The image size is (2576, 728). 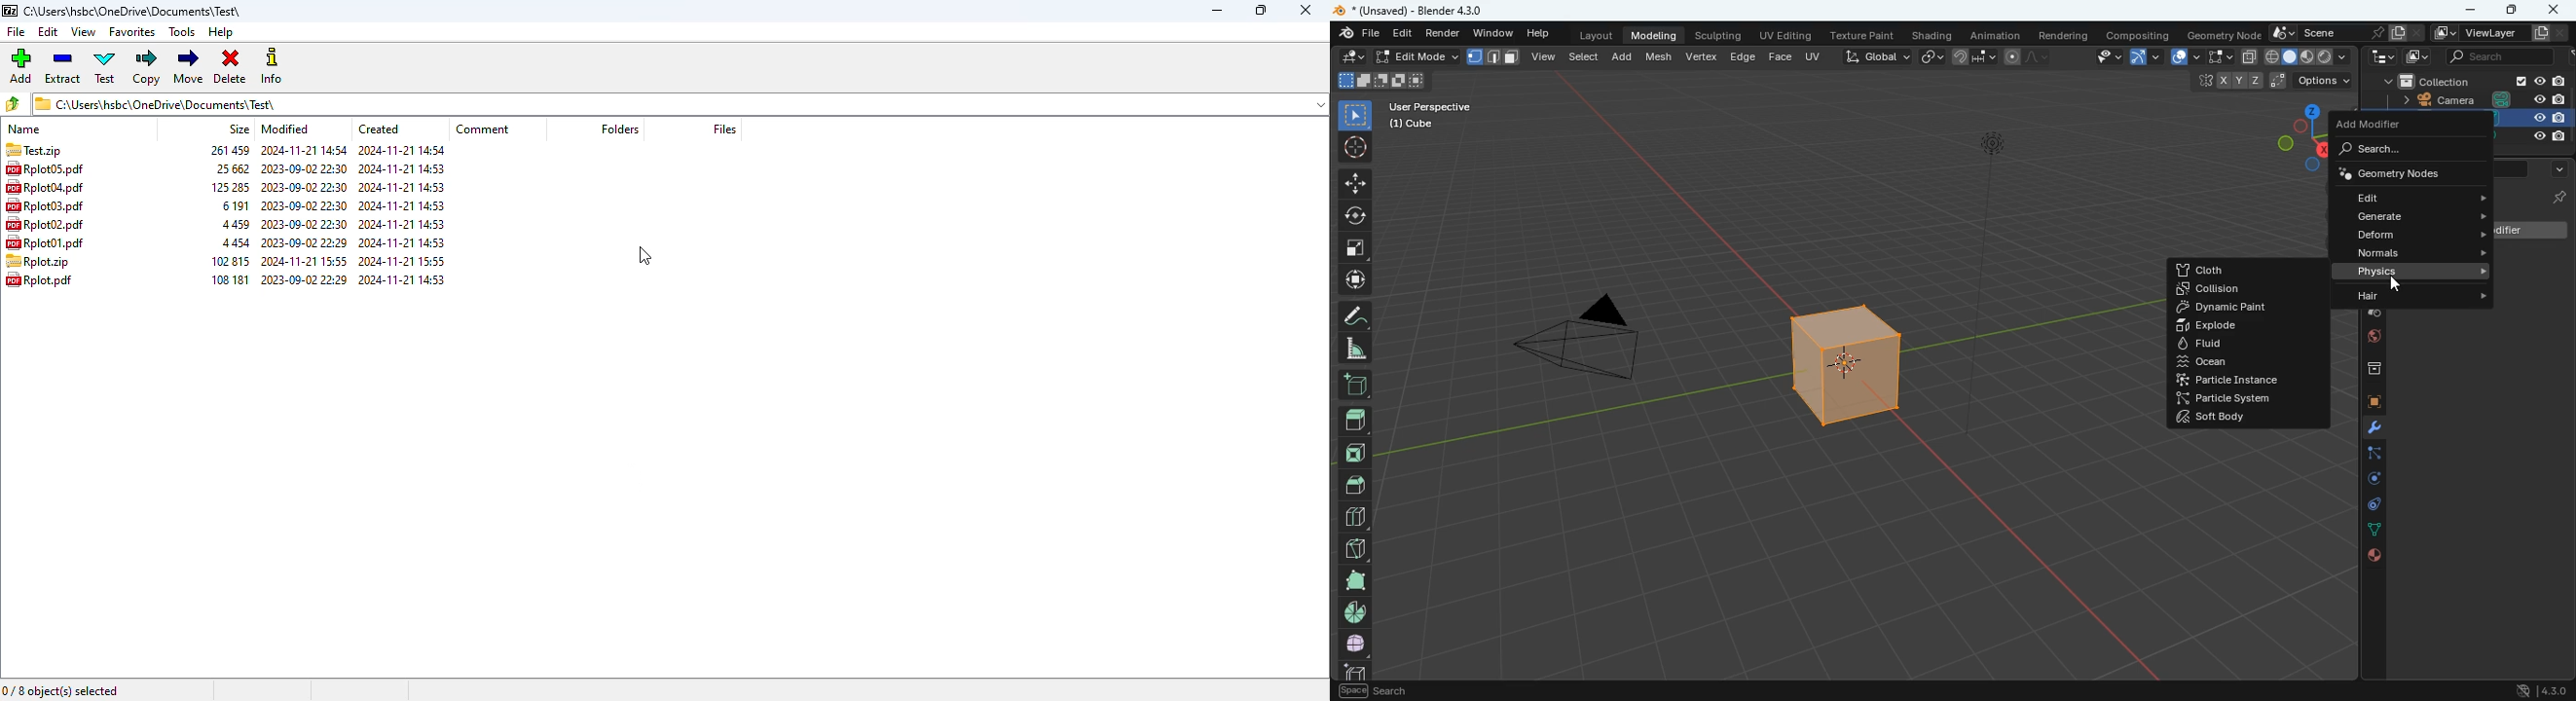 I want to click on Rplot03.pdf, so click(x=47, y=206).